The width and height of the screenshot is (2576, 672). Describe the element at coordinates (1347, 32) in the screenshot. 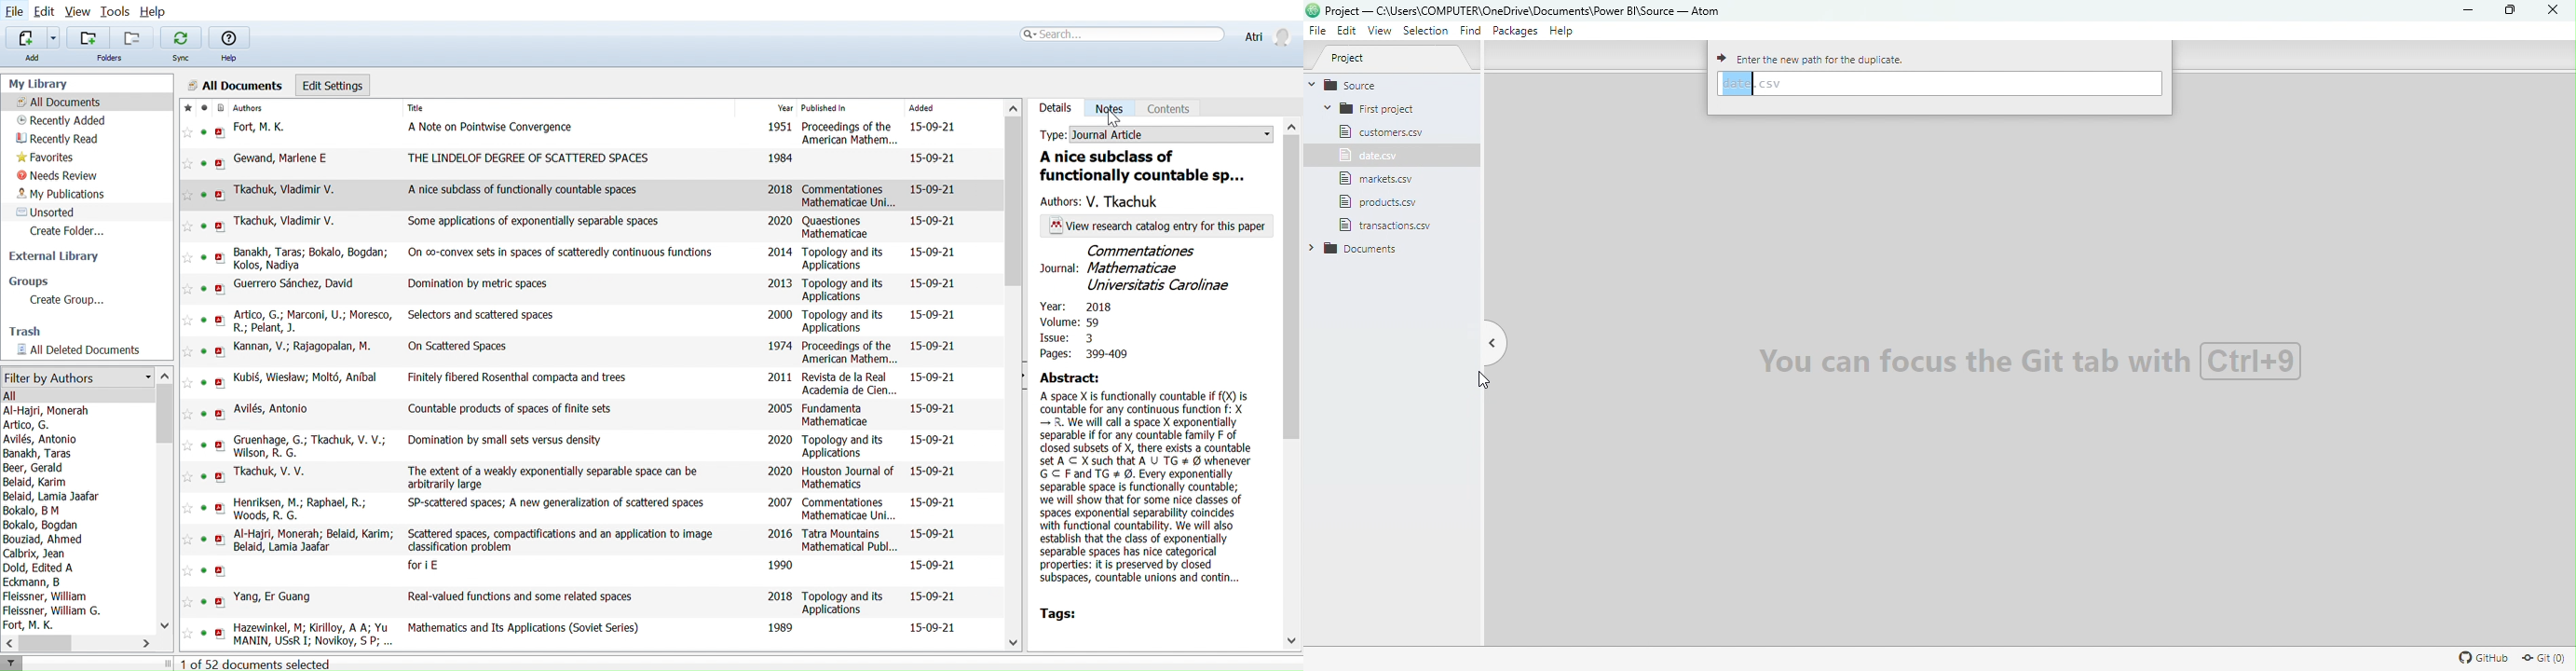

I see `Edit` at that location.